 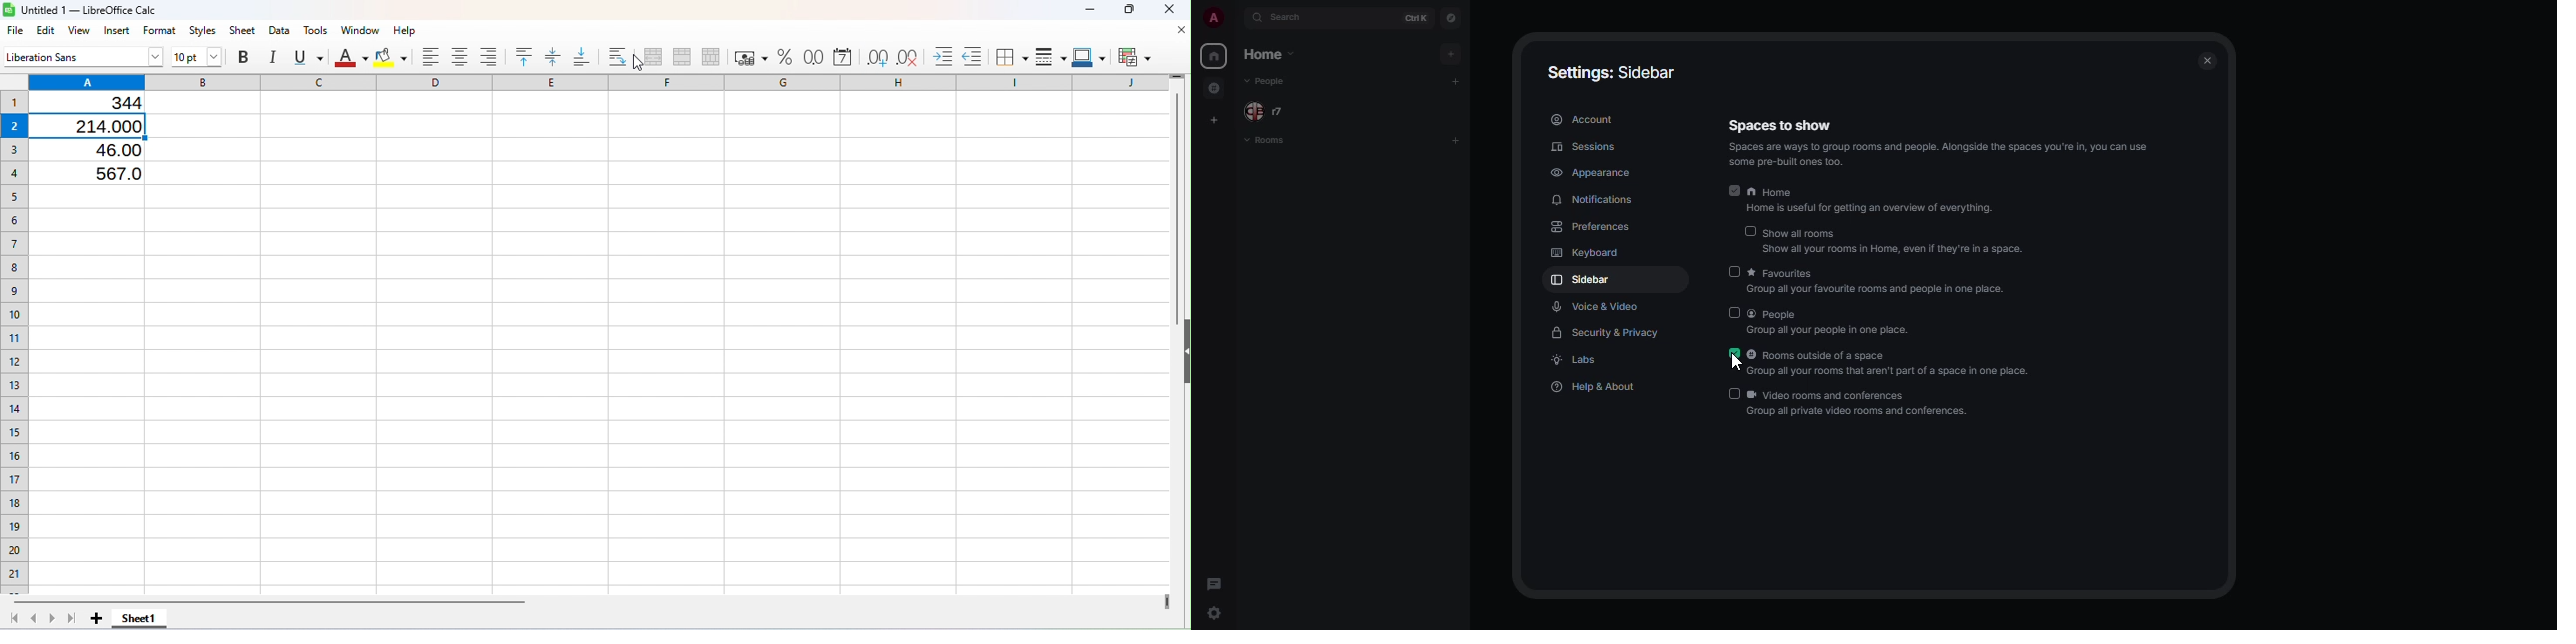 I want to click on Window, so click(x=359, y=30).